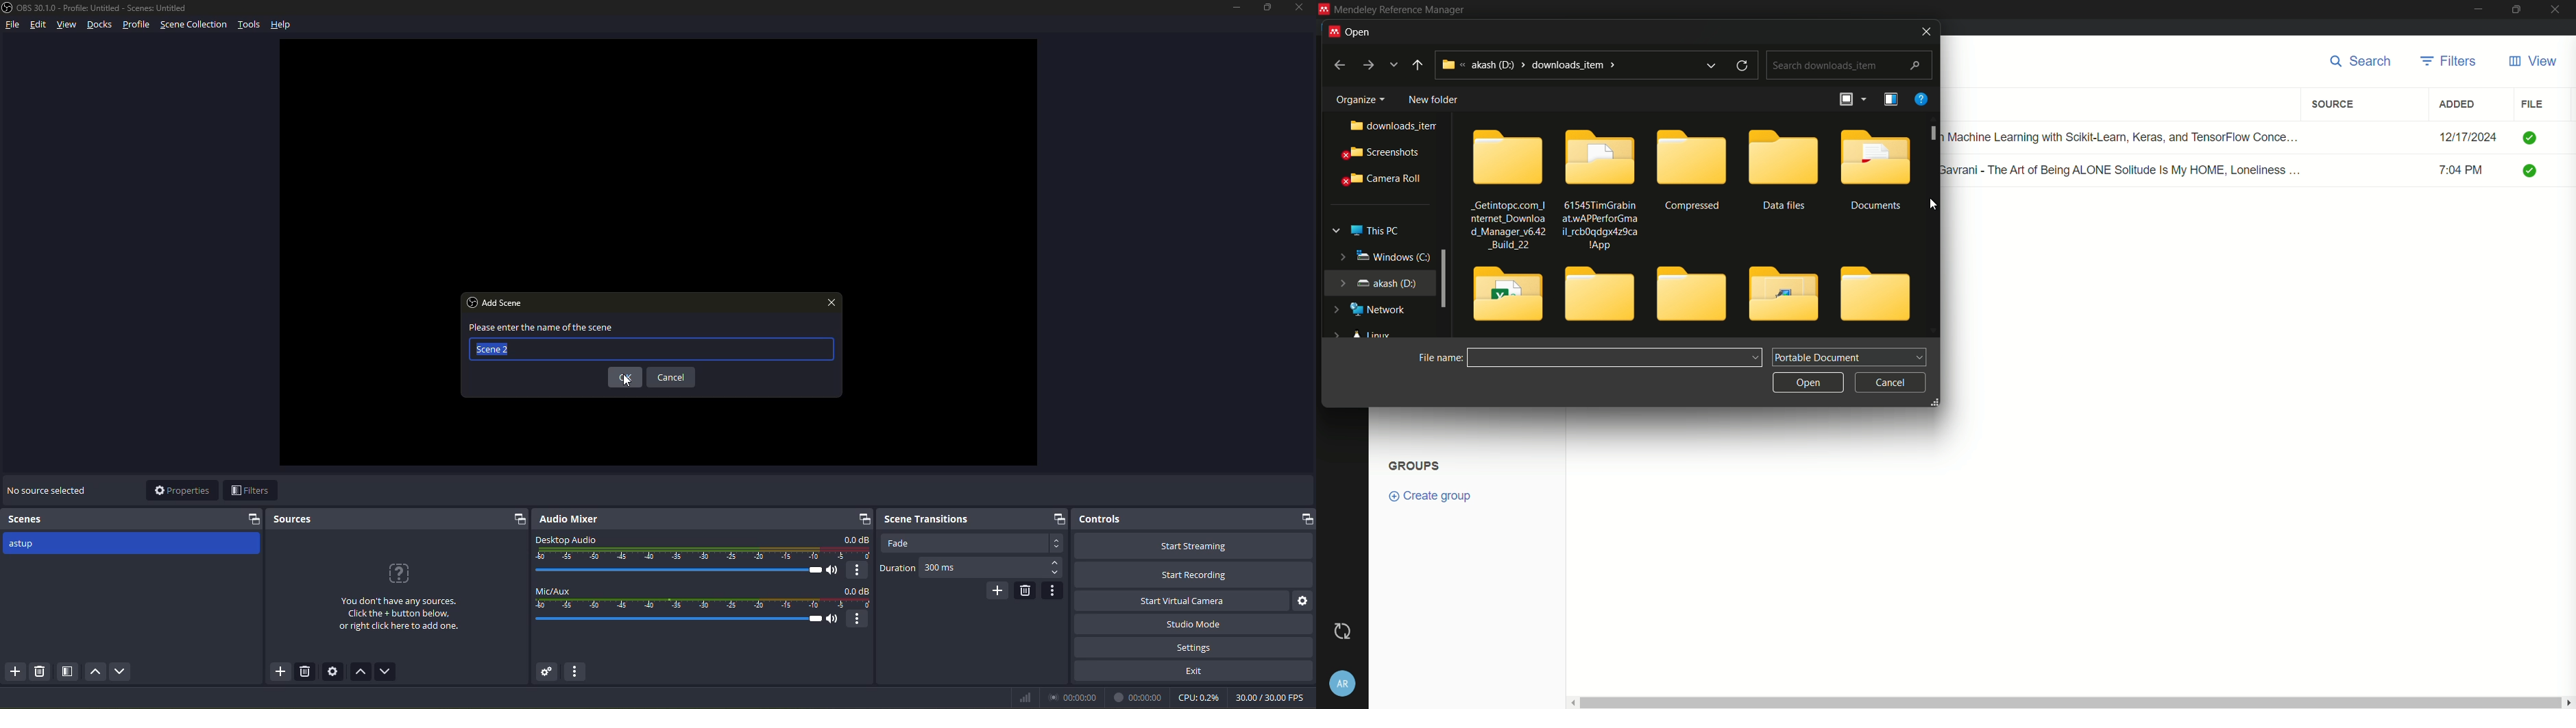 This screenshot has height=728, width=2576. Describe the element at coordinates (1195, 646) in the screenshot. I see `settings` at that location.